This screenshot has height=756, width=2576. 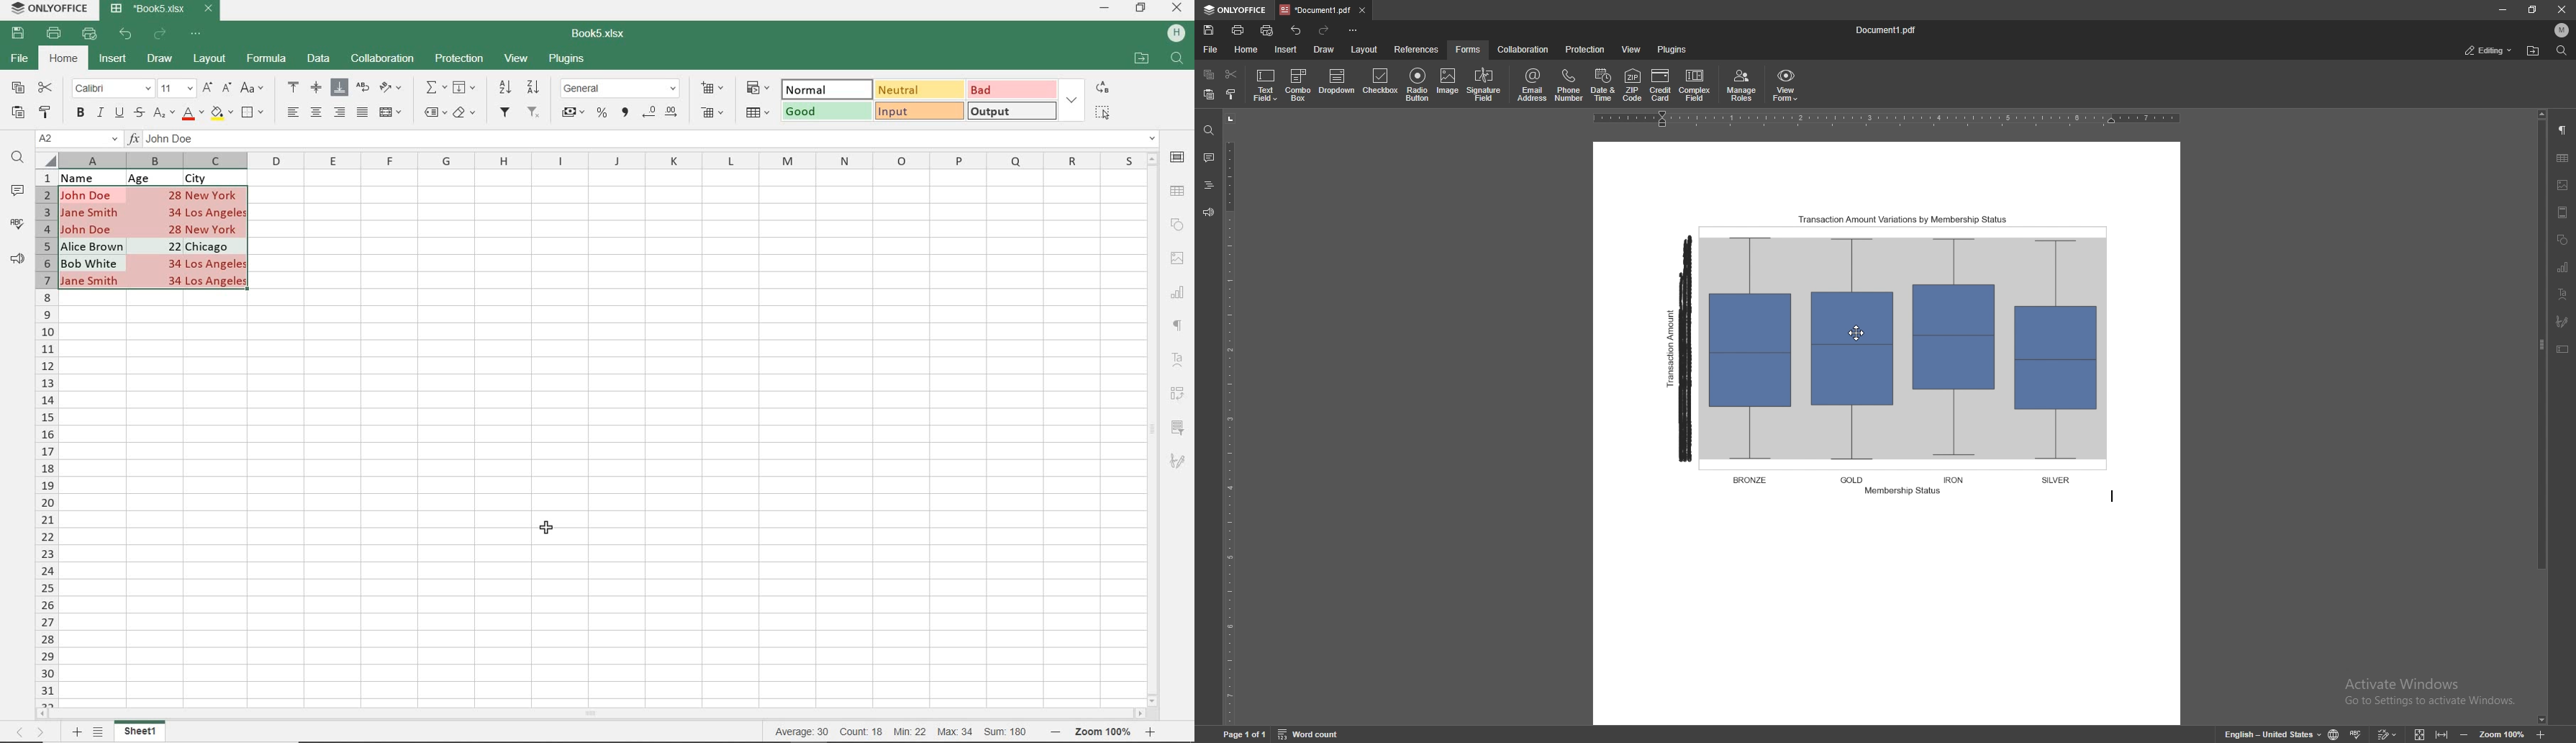 What do you see at coordinates (174, 88) in the screenshot?
I see `FONT SIZE` at bounding box center [174, 88].